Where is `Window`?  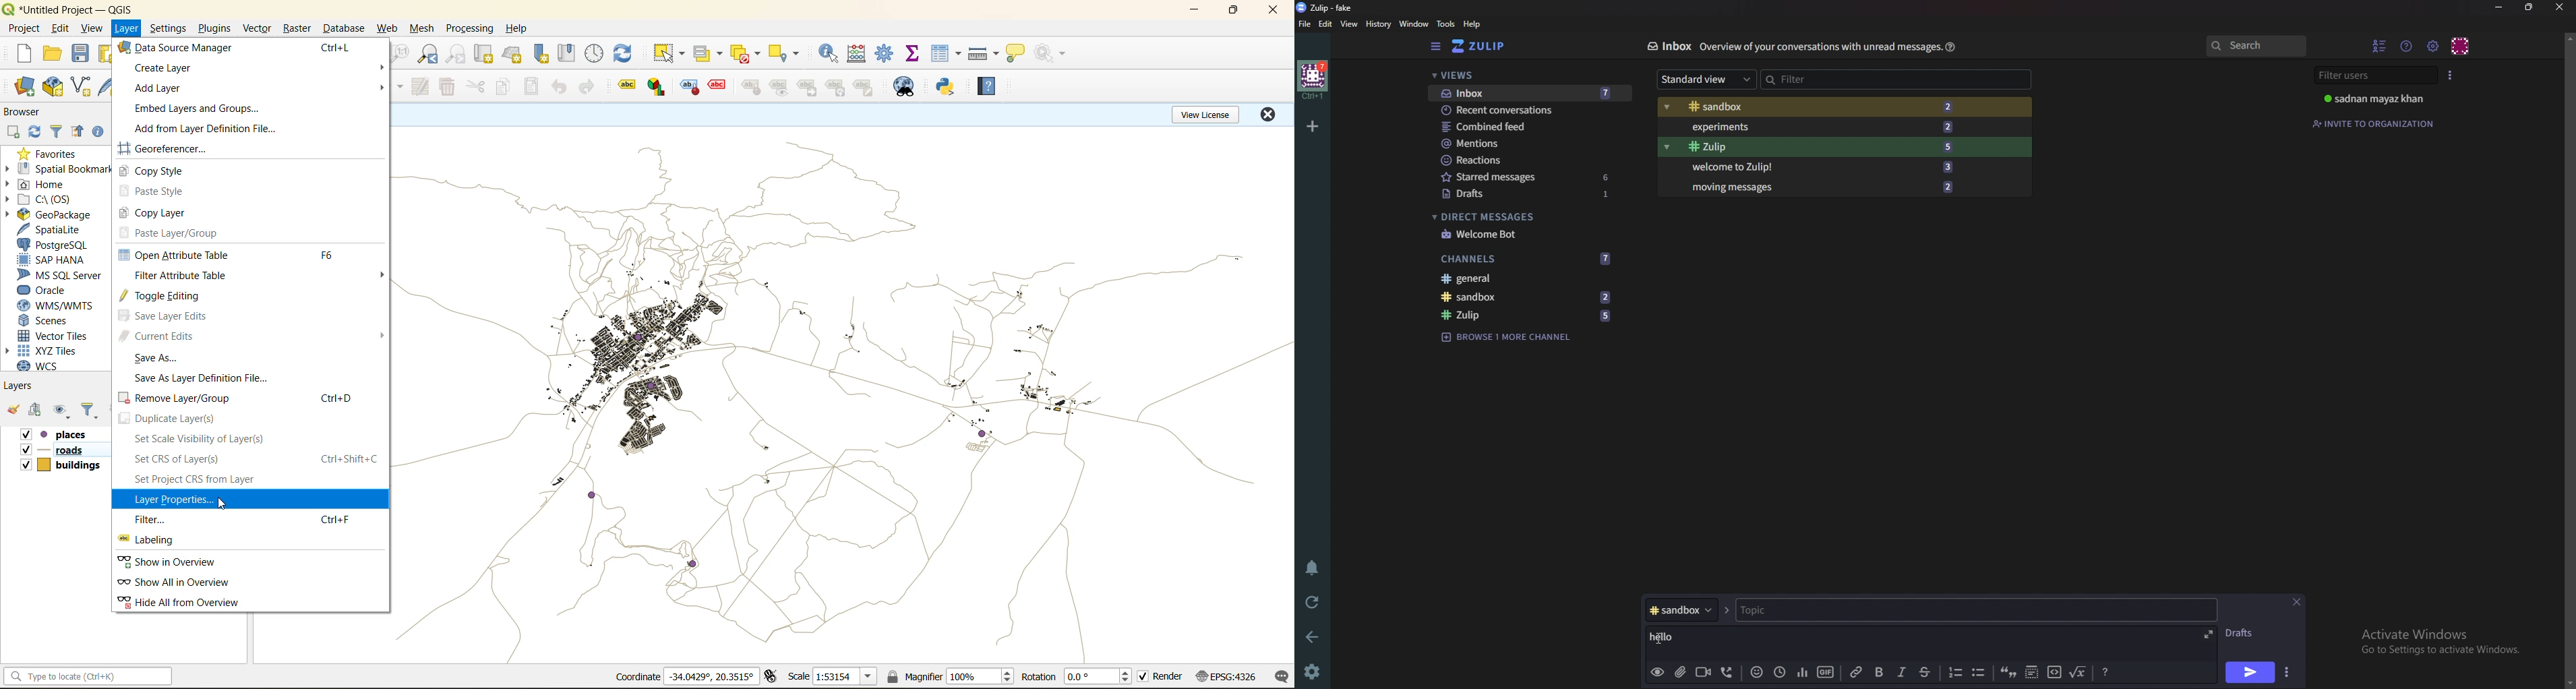
Window is located at coordinates (1415, 24).